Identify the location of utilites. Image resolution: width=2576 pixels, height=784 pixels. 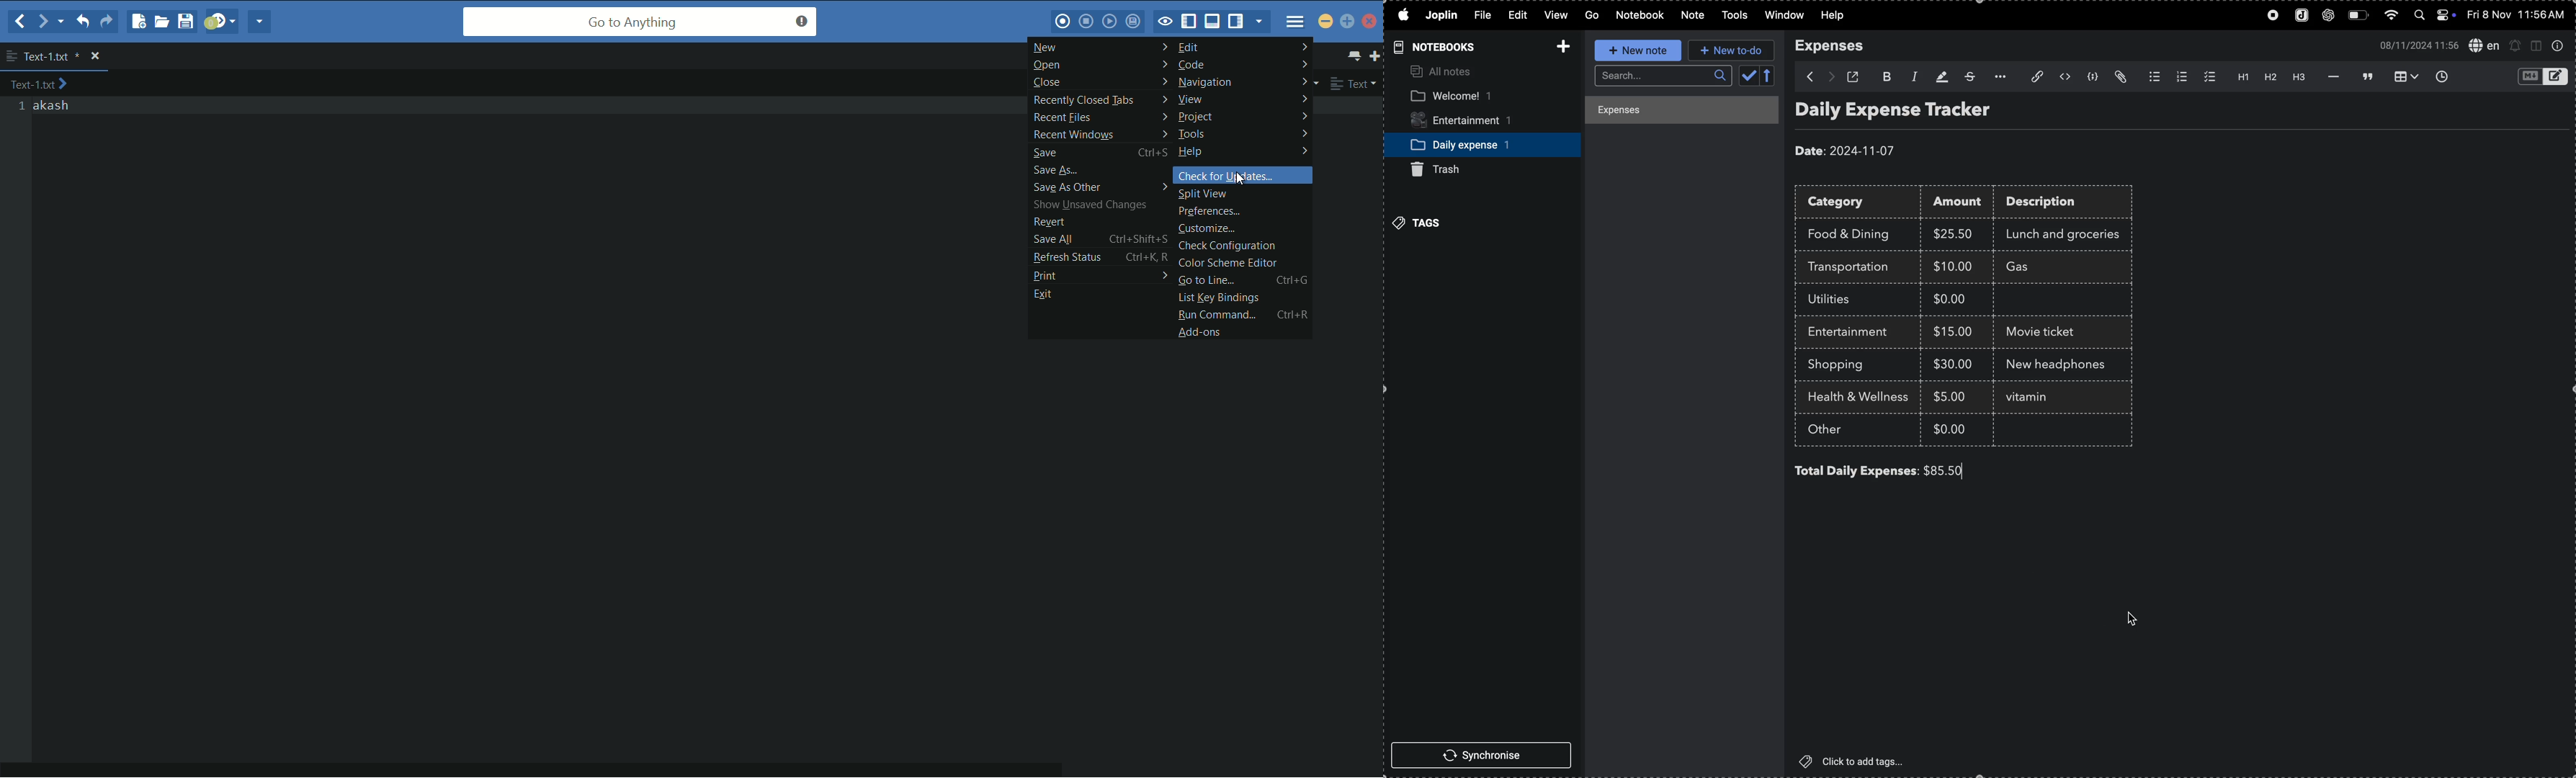
(1839, 299).